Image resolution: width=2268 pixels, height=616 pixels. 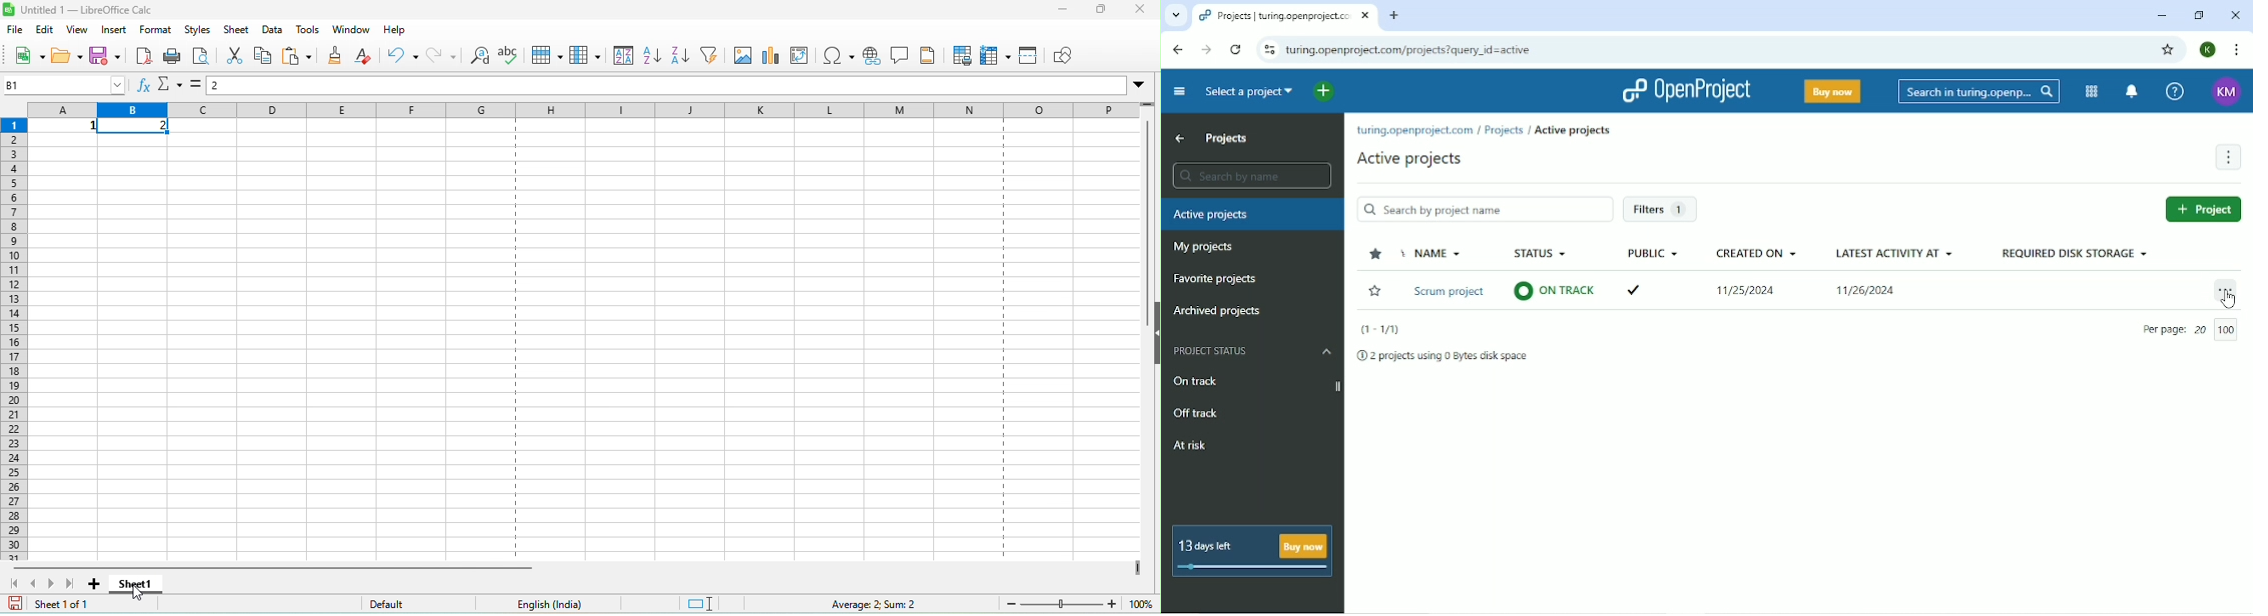 What do you see at coordinates (143, 86) in the screenshot?
I see `function wizard` at bounding box center [143, 86].